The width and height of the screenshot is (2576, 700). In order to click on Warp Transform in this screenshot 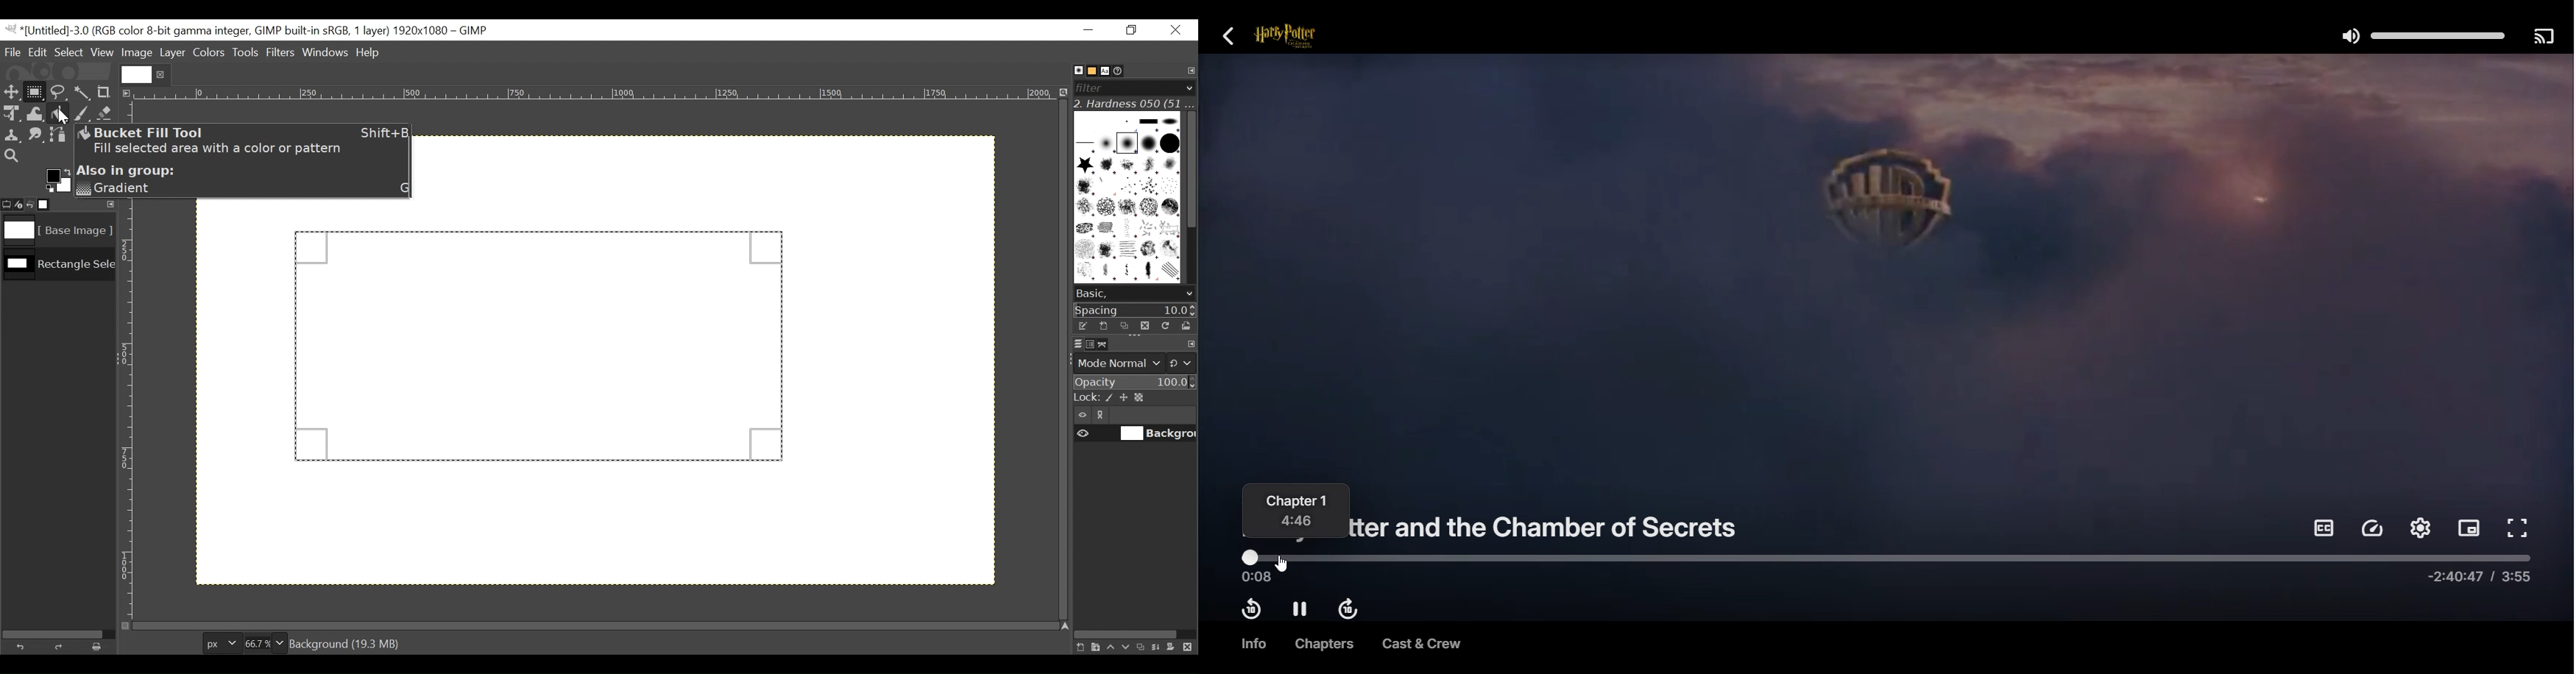, I will do `click(34, 115)`.